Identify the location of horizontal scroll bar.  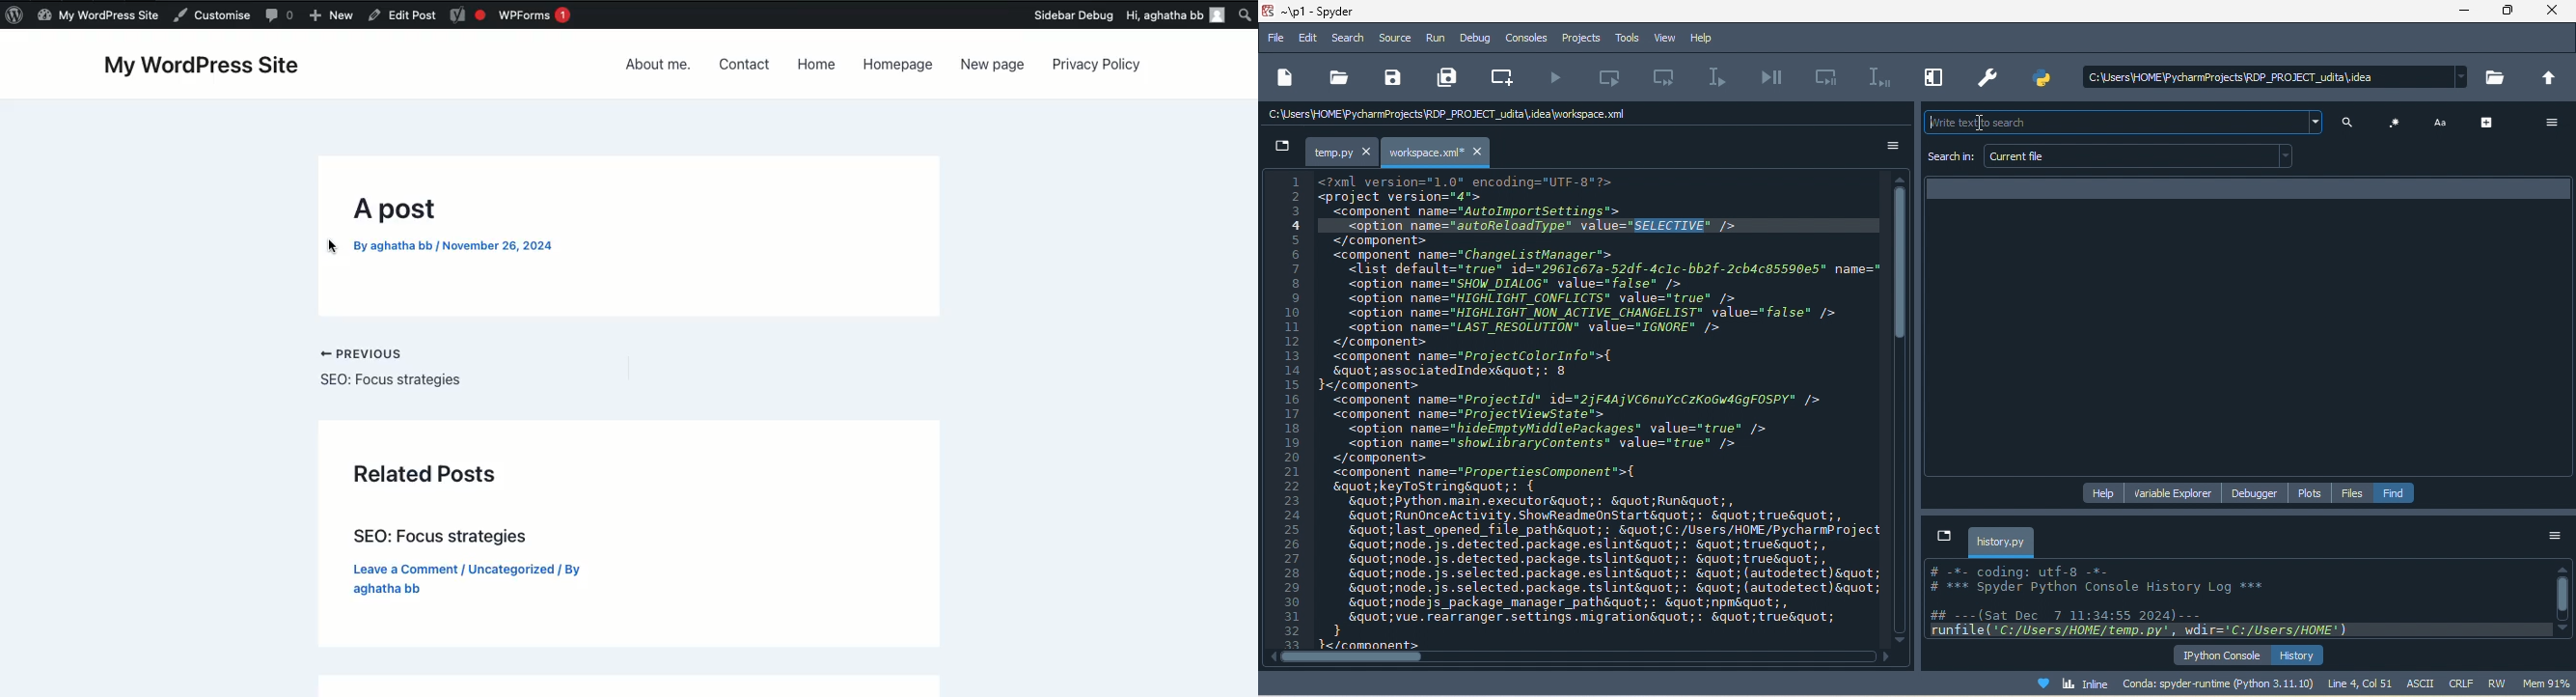
(1339, 658).